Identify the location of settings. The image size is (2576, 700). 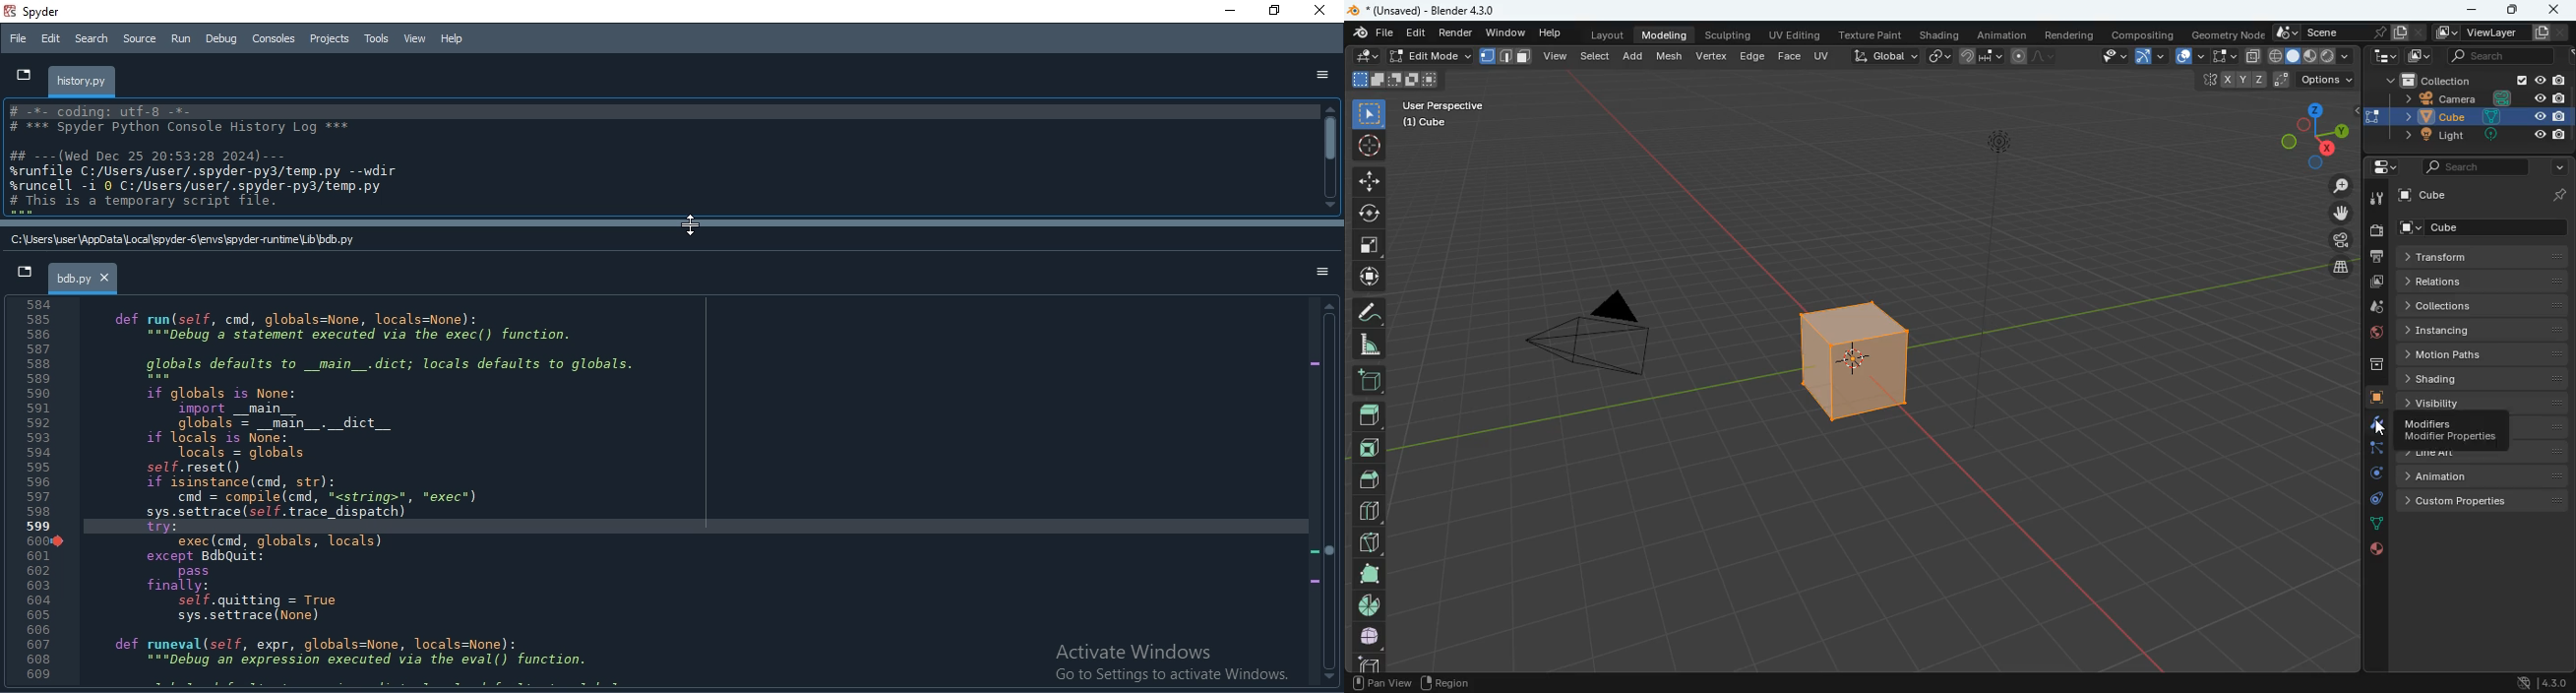
(2379, 166).